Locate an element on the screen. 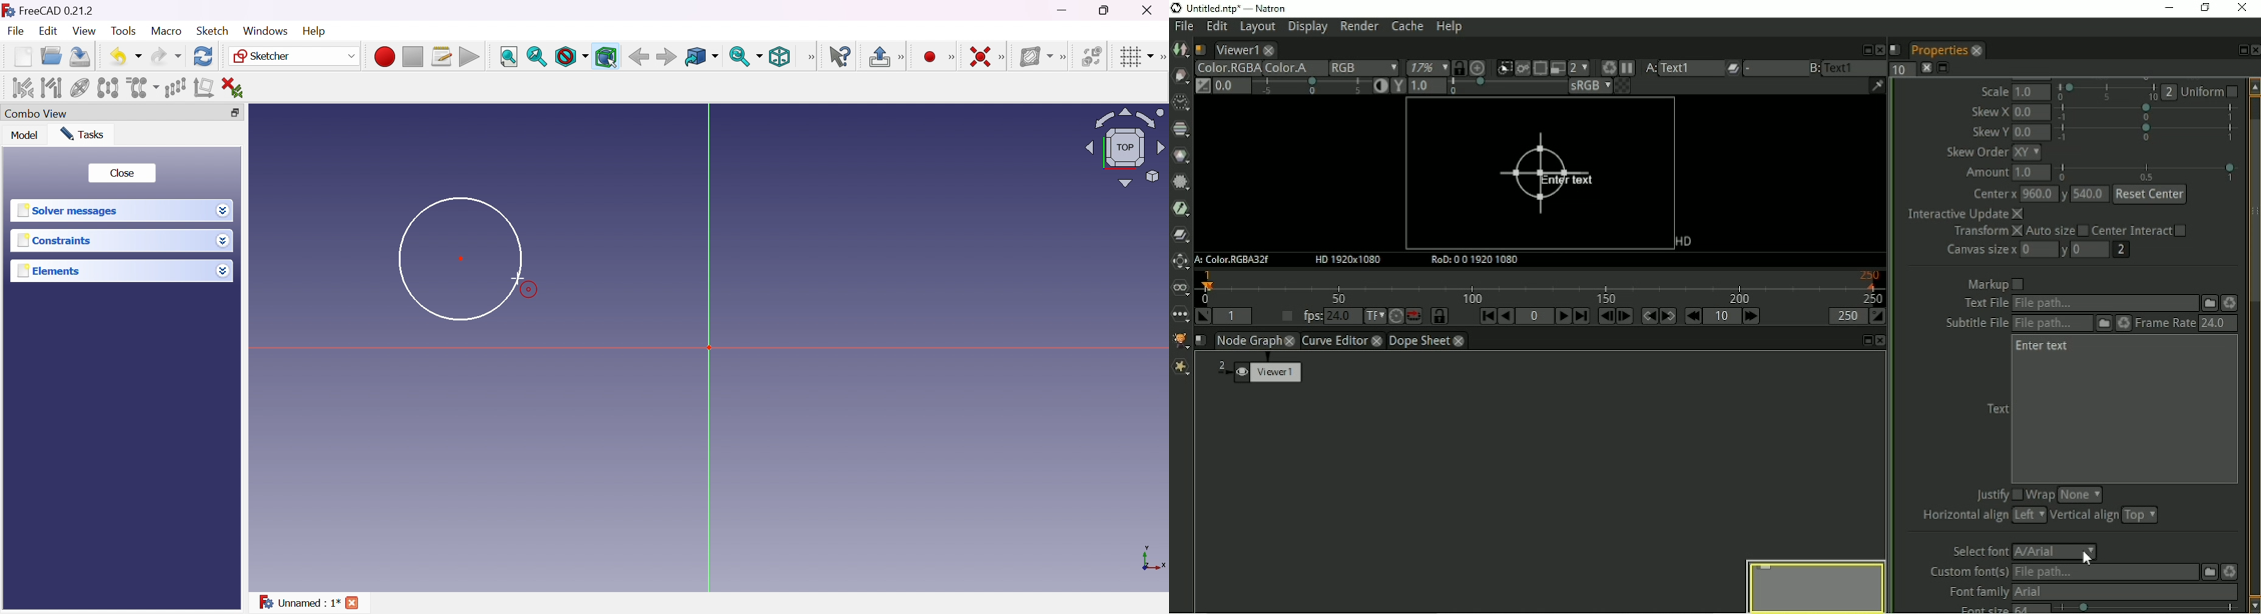 This screenshot has height=616, width=2268. Solver messages is located at coordinates (69, 209).